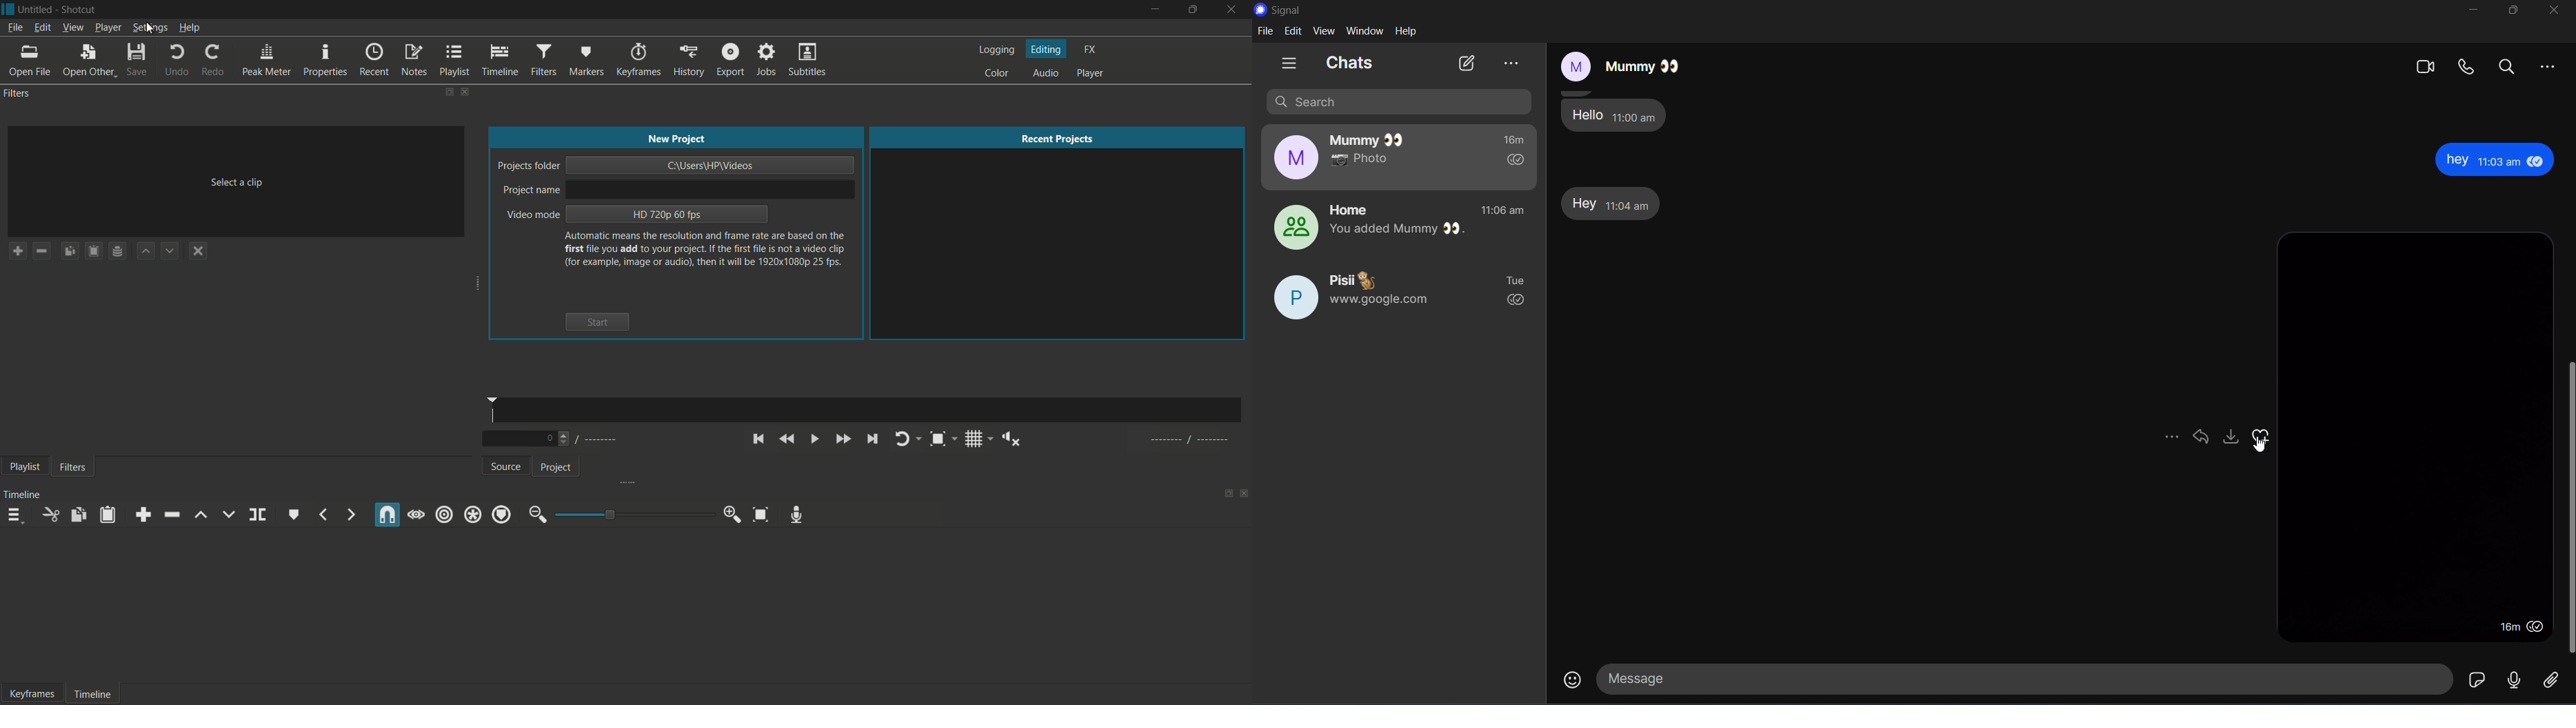 This screenshot has width=2576, height=728. What do you see at coordinates (1467, 63) in the screenshot?
I see `new chat` at bounding box center [1467, 63].